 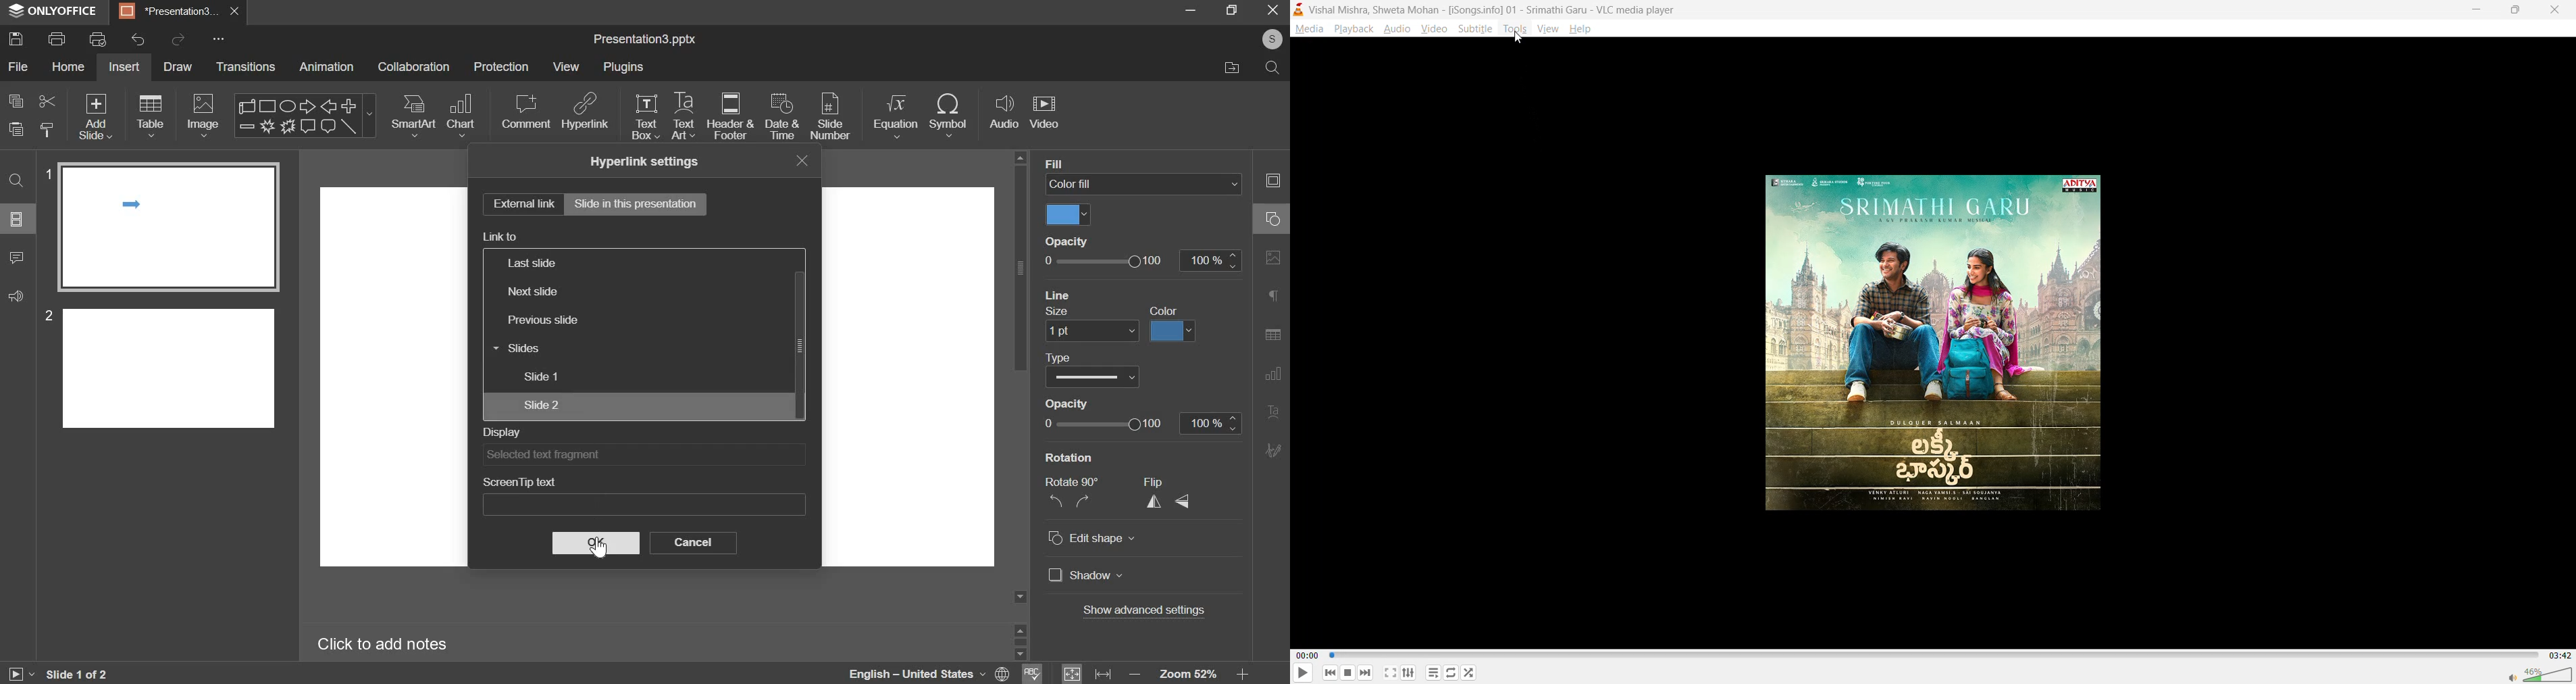 What do you see at coordinates (1059, 312) in the screenshot?
I see `size` at bounding box center [1059, 312].